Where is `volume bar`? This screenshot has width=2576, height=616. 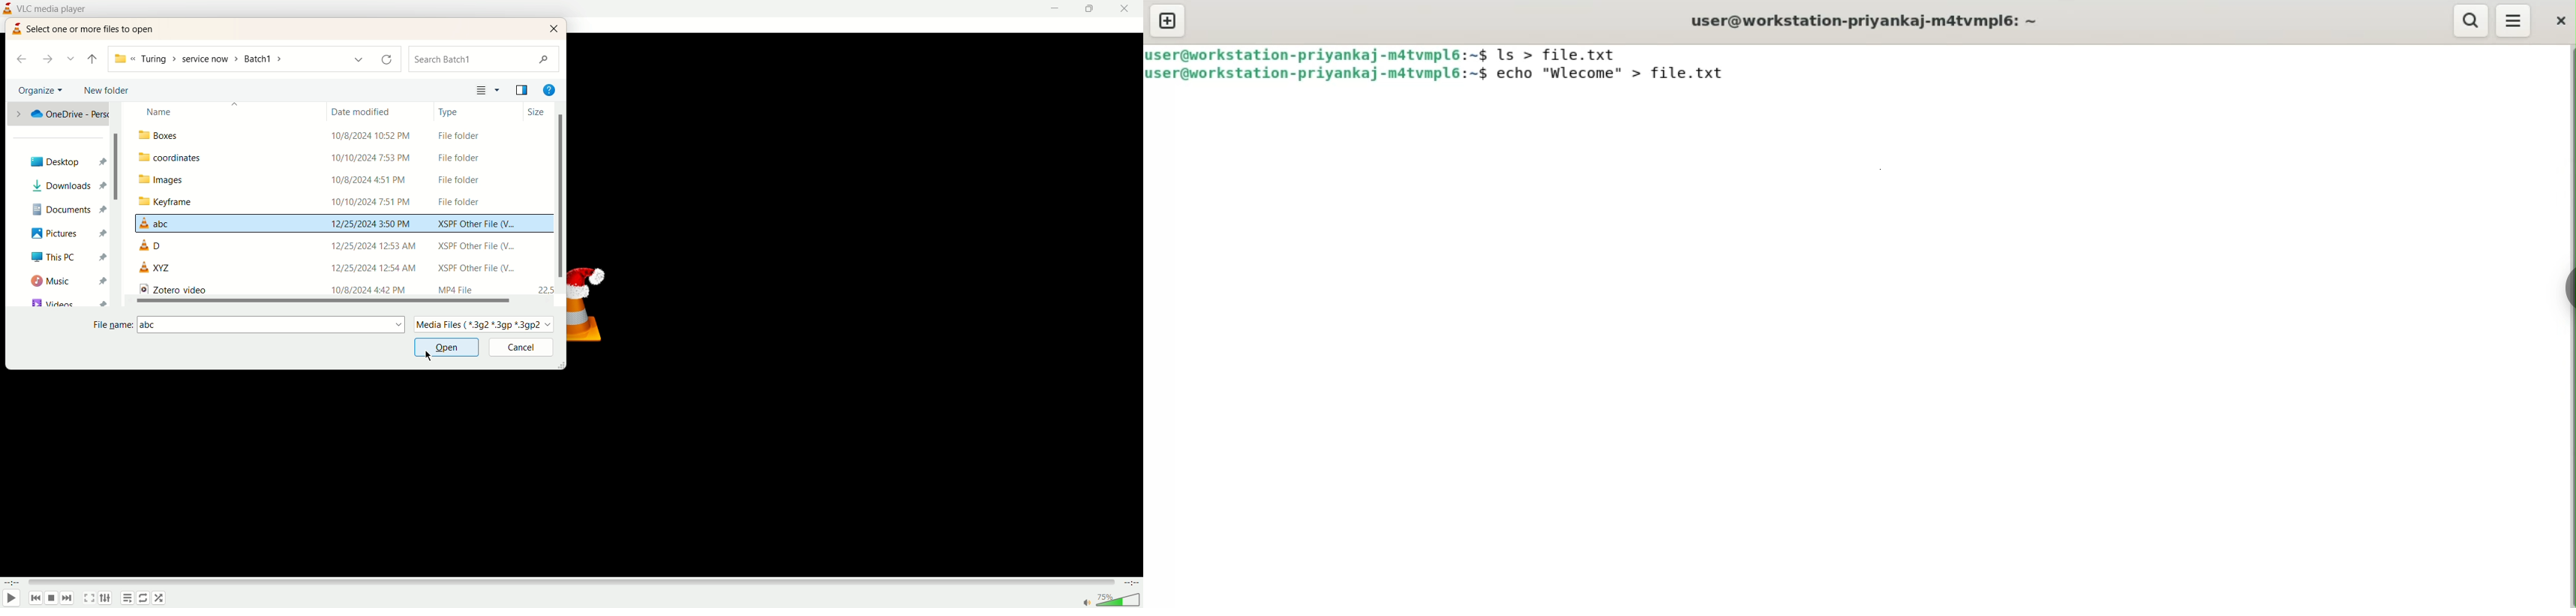 volume bar is located at coordinates (1112, 600).